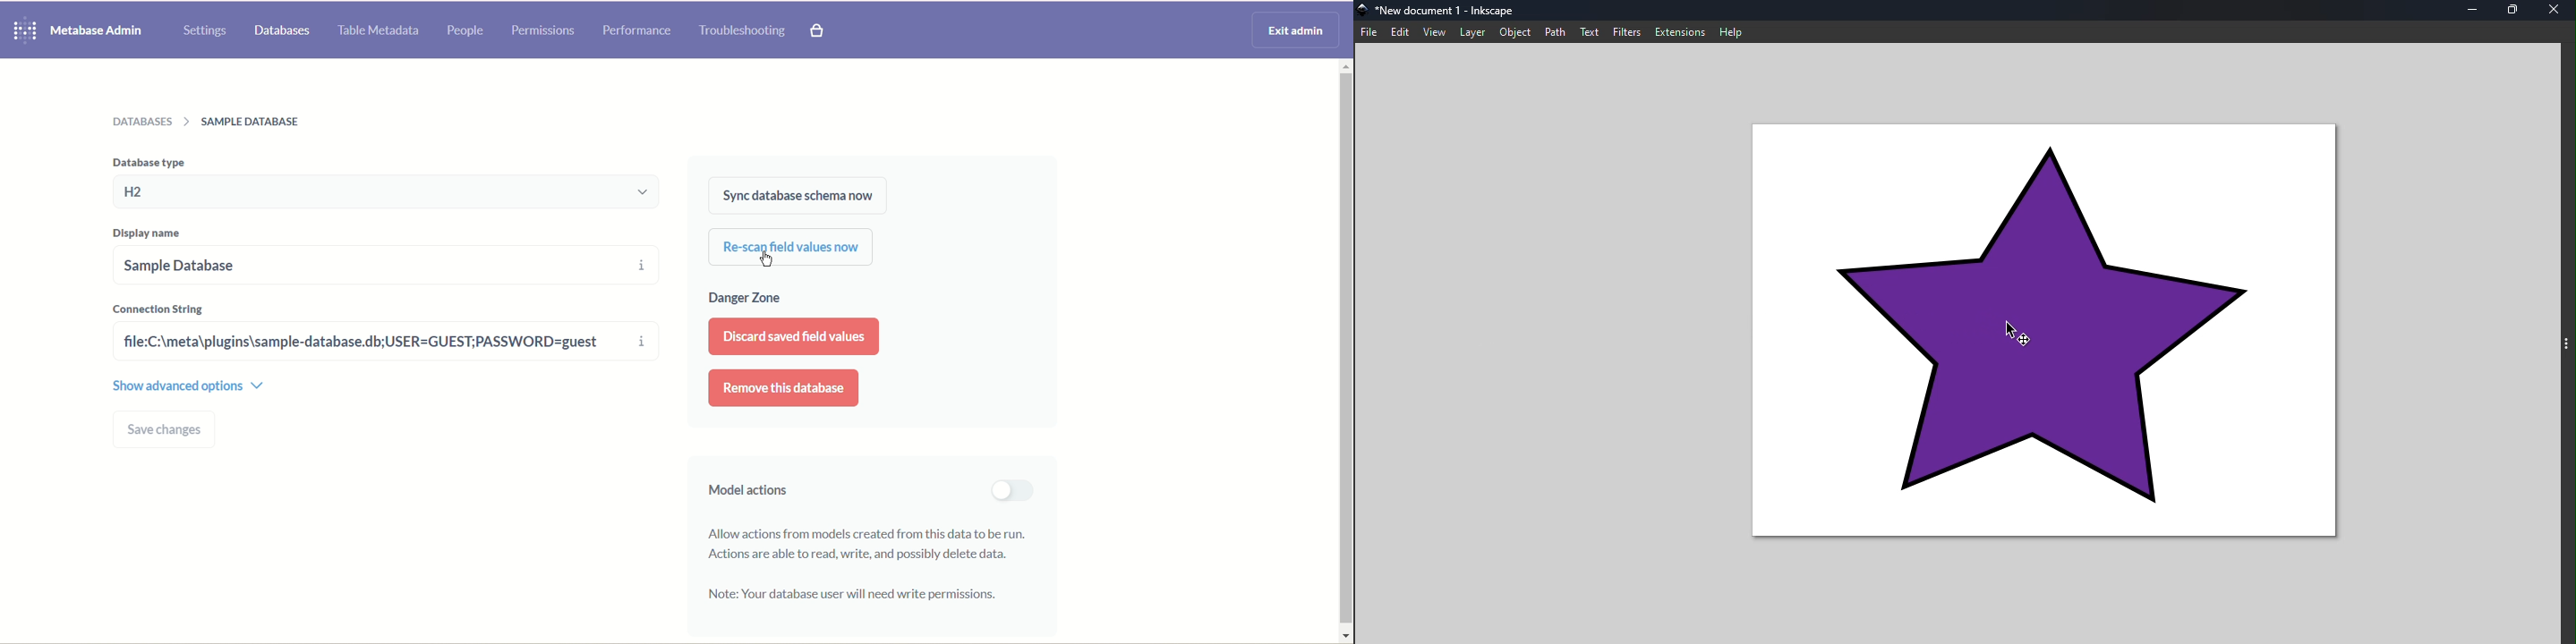  I want to click on File name, so click(1458, 11).